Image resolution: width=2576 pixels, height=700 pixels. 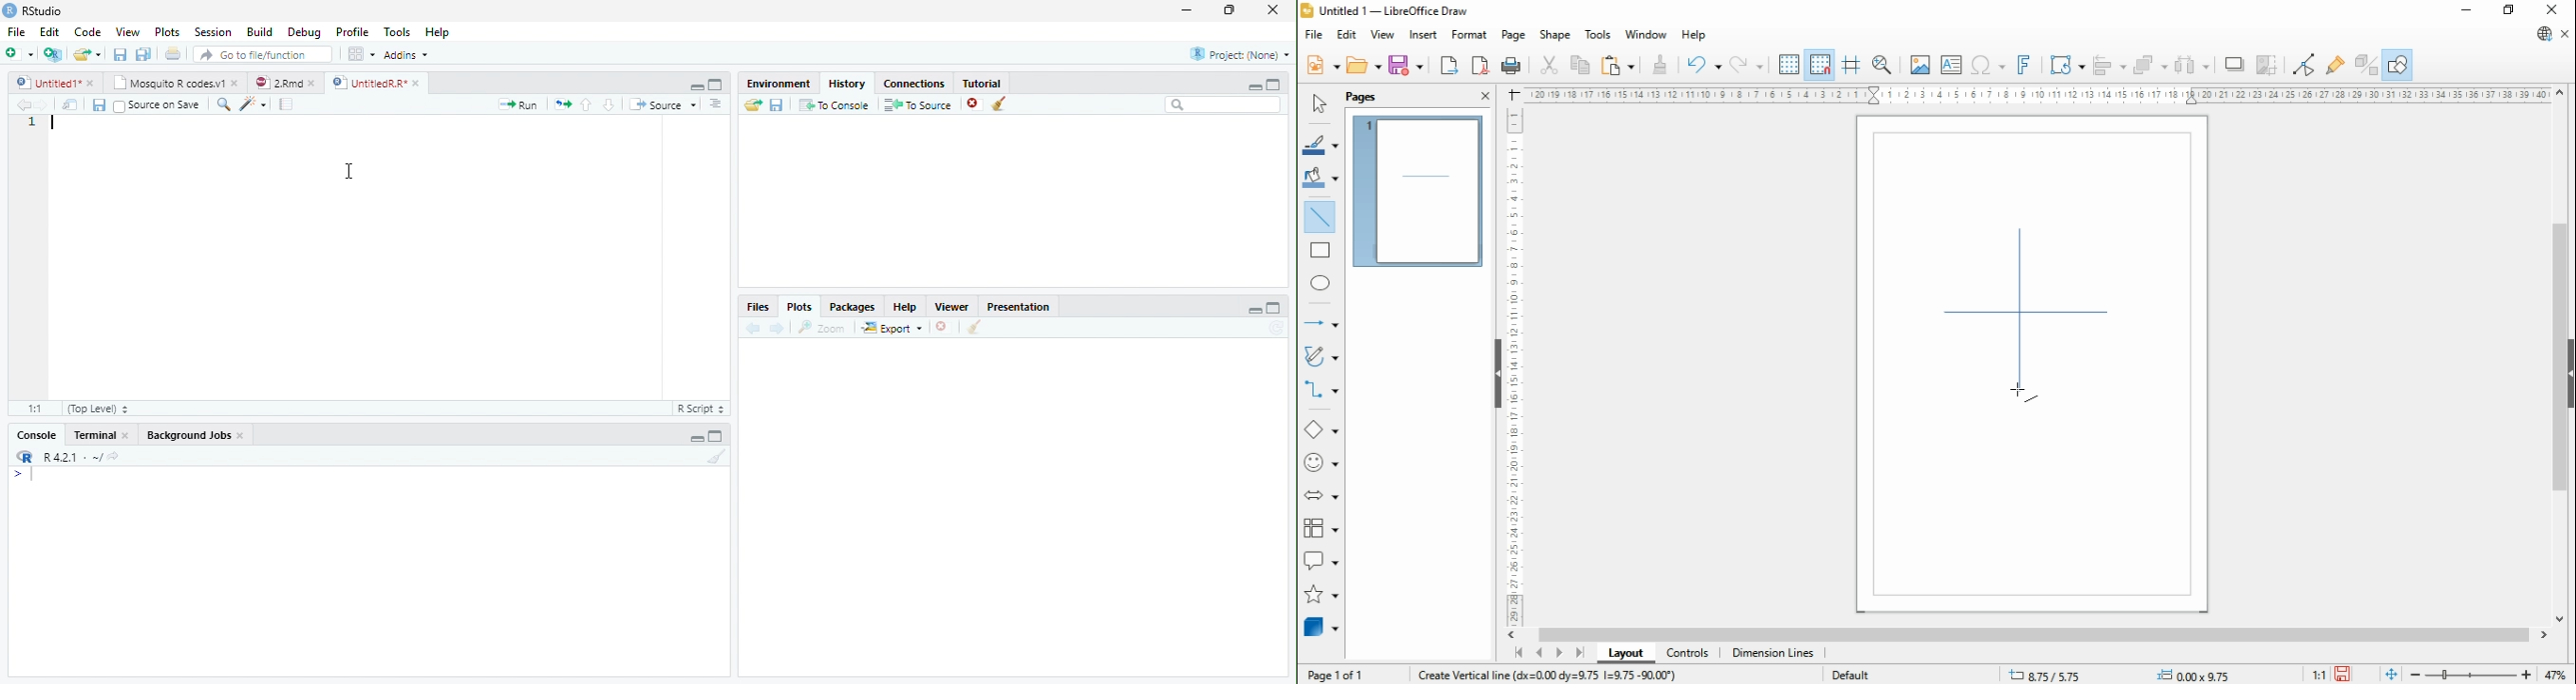 I want to click on show grids, so click(x=1789, y=64).